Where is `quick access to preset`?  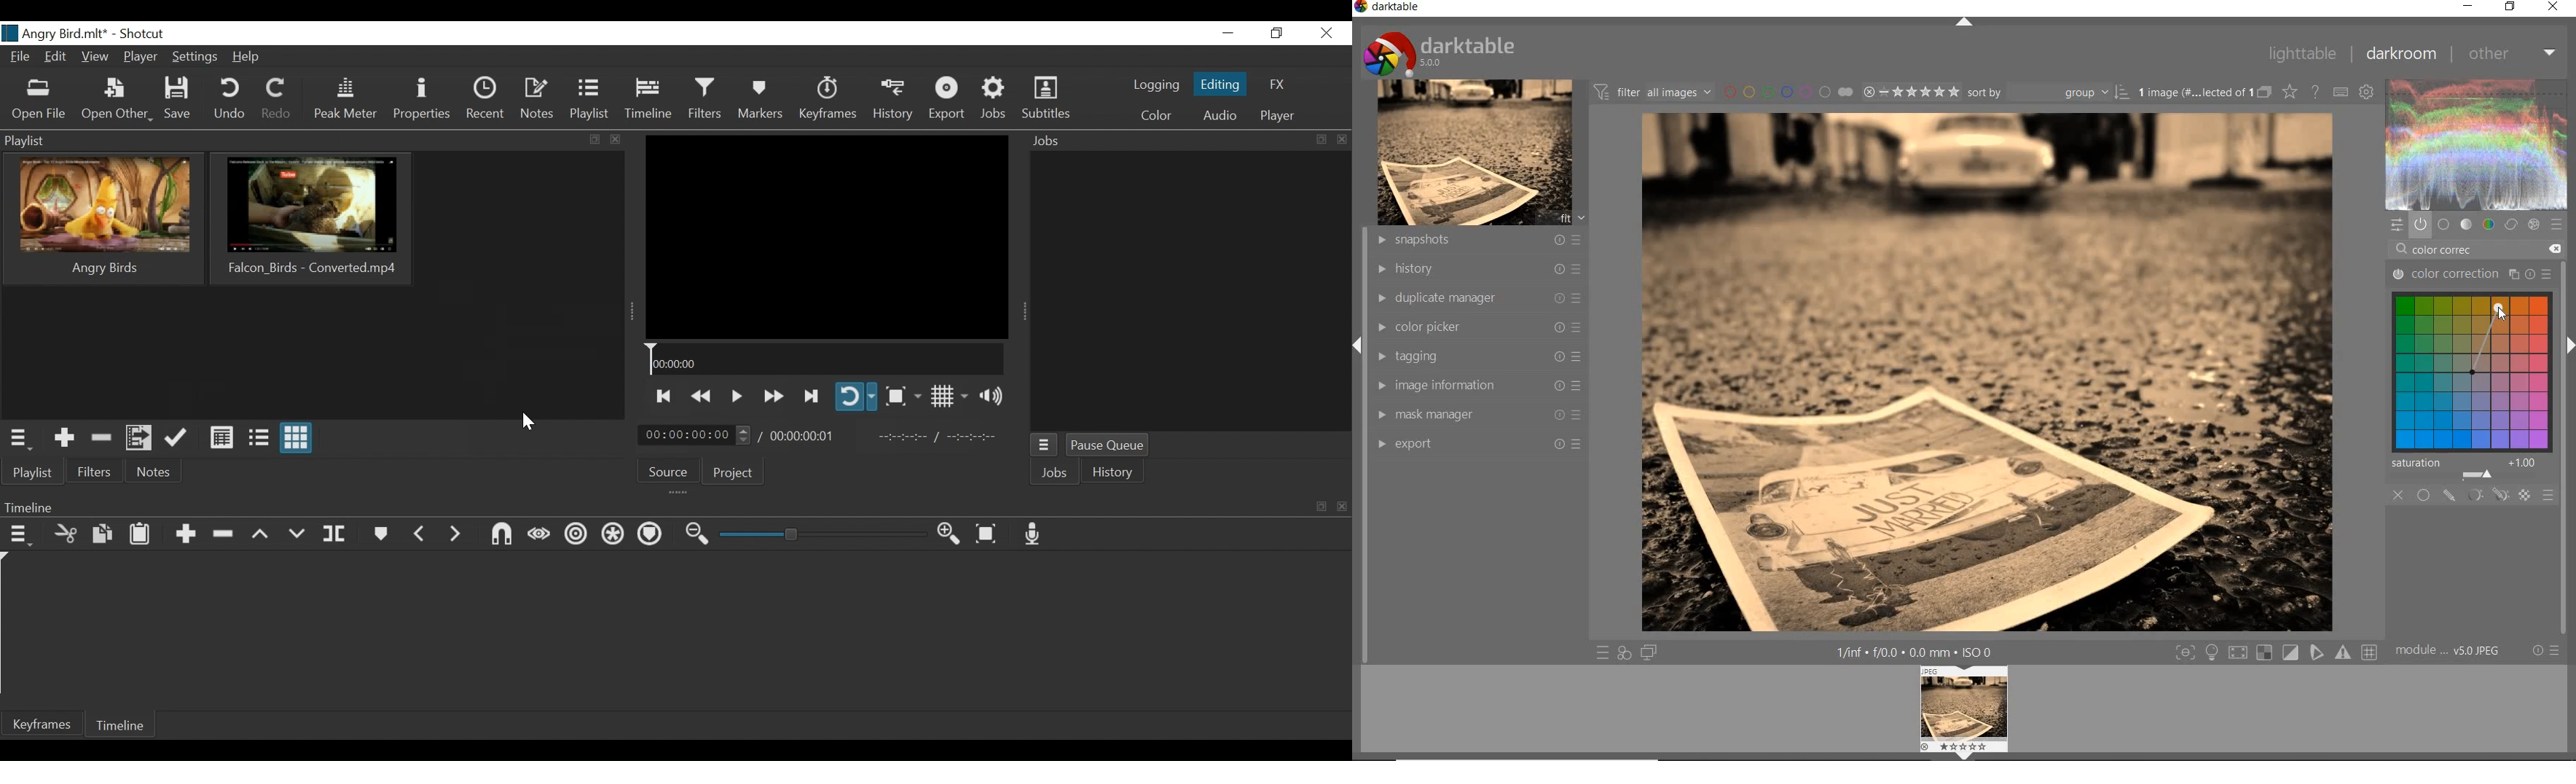
quick access to preset is located at coordinates (1603, 650).